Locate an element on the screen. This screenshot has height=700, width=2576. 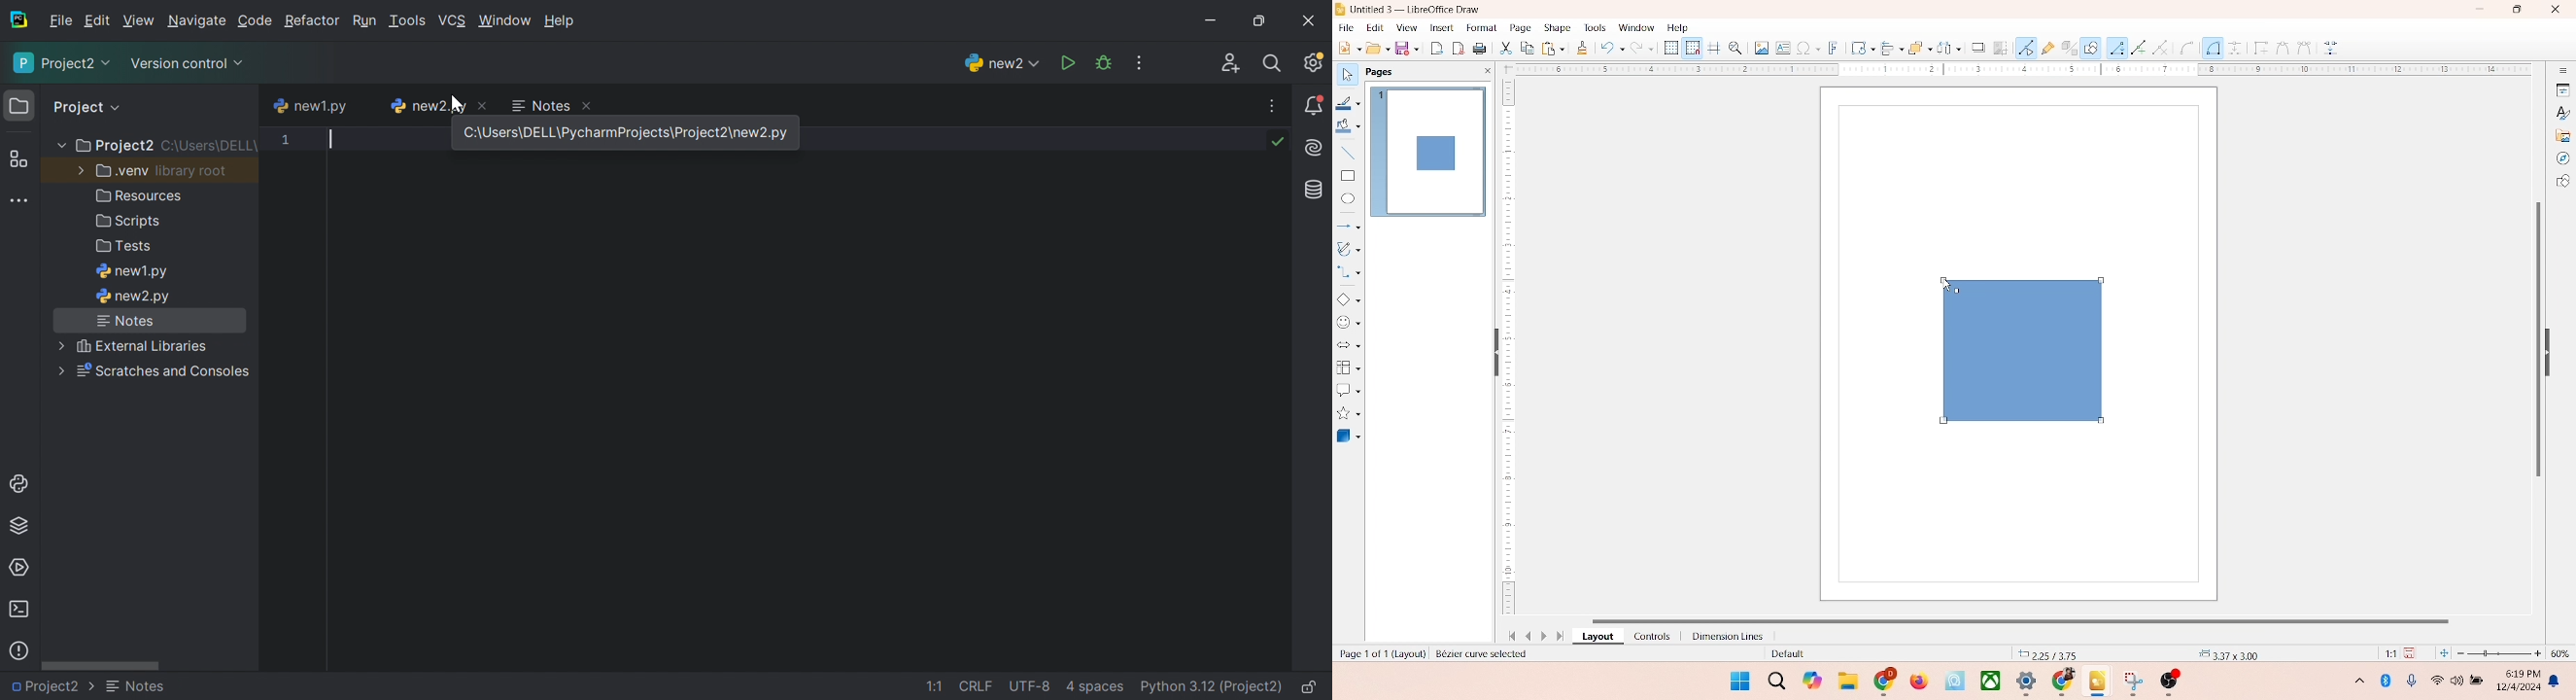
Close is located at coordinates (485, 104).